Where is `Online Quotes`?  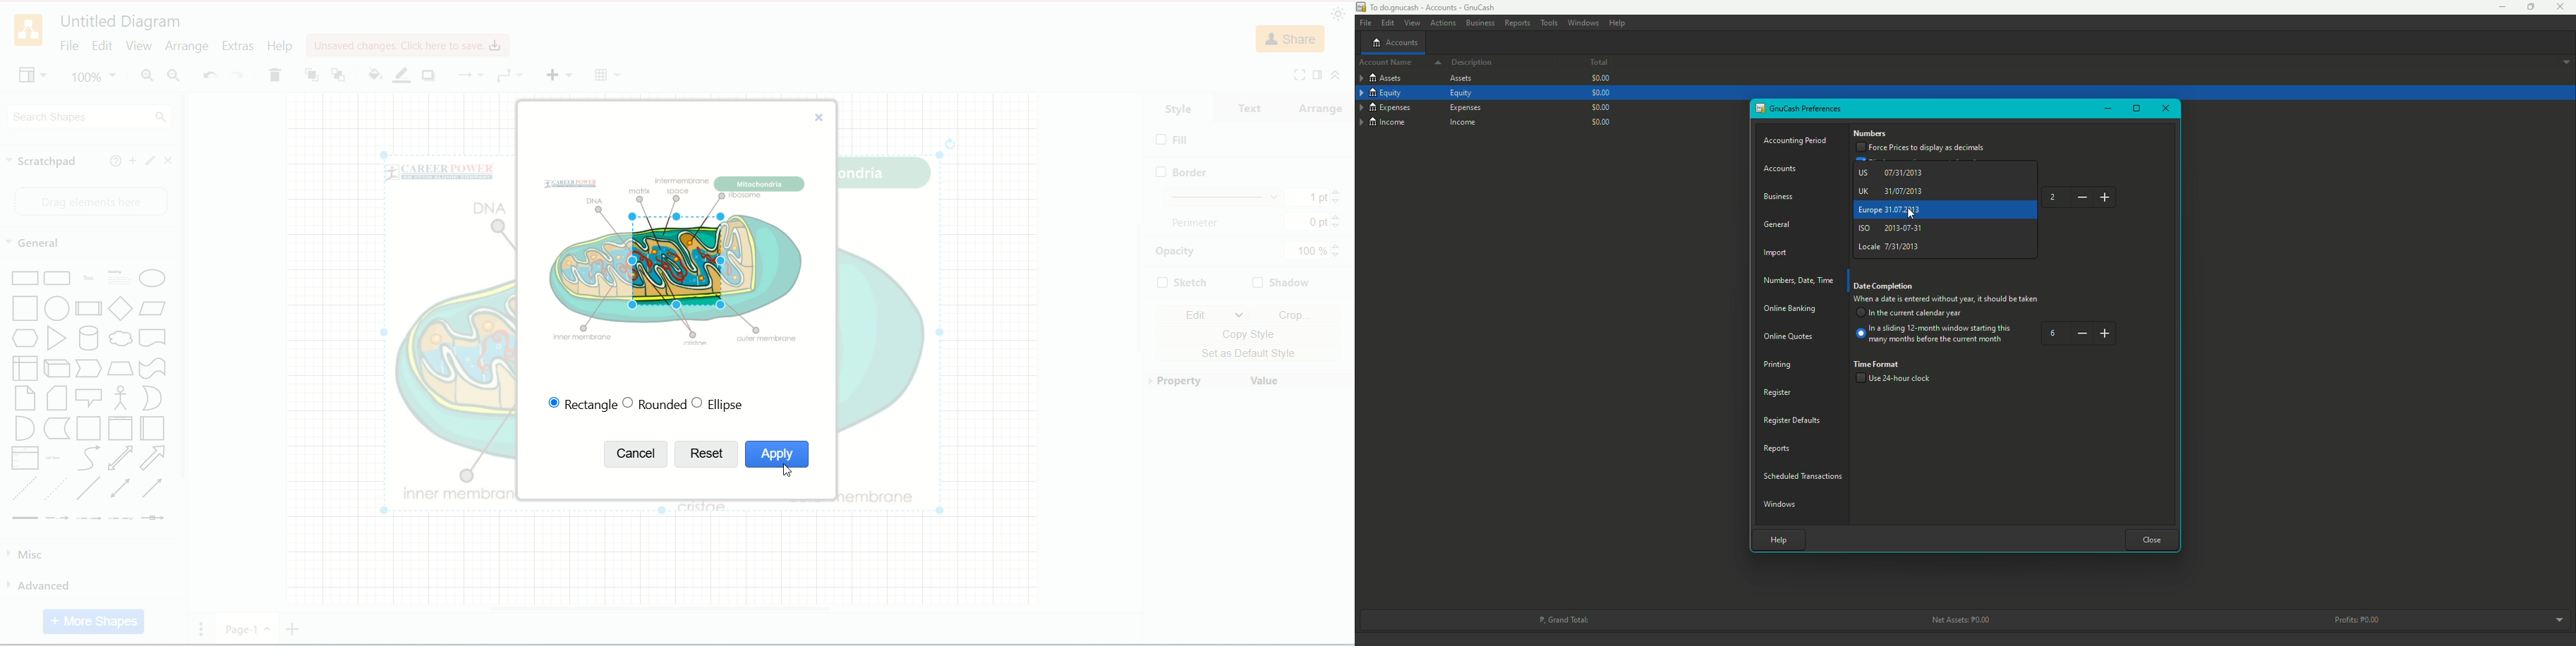 Online Quotes is located at coordinates (1793, 336).